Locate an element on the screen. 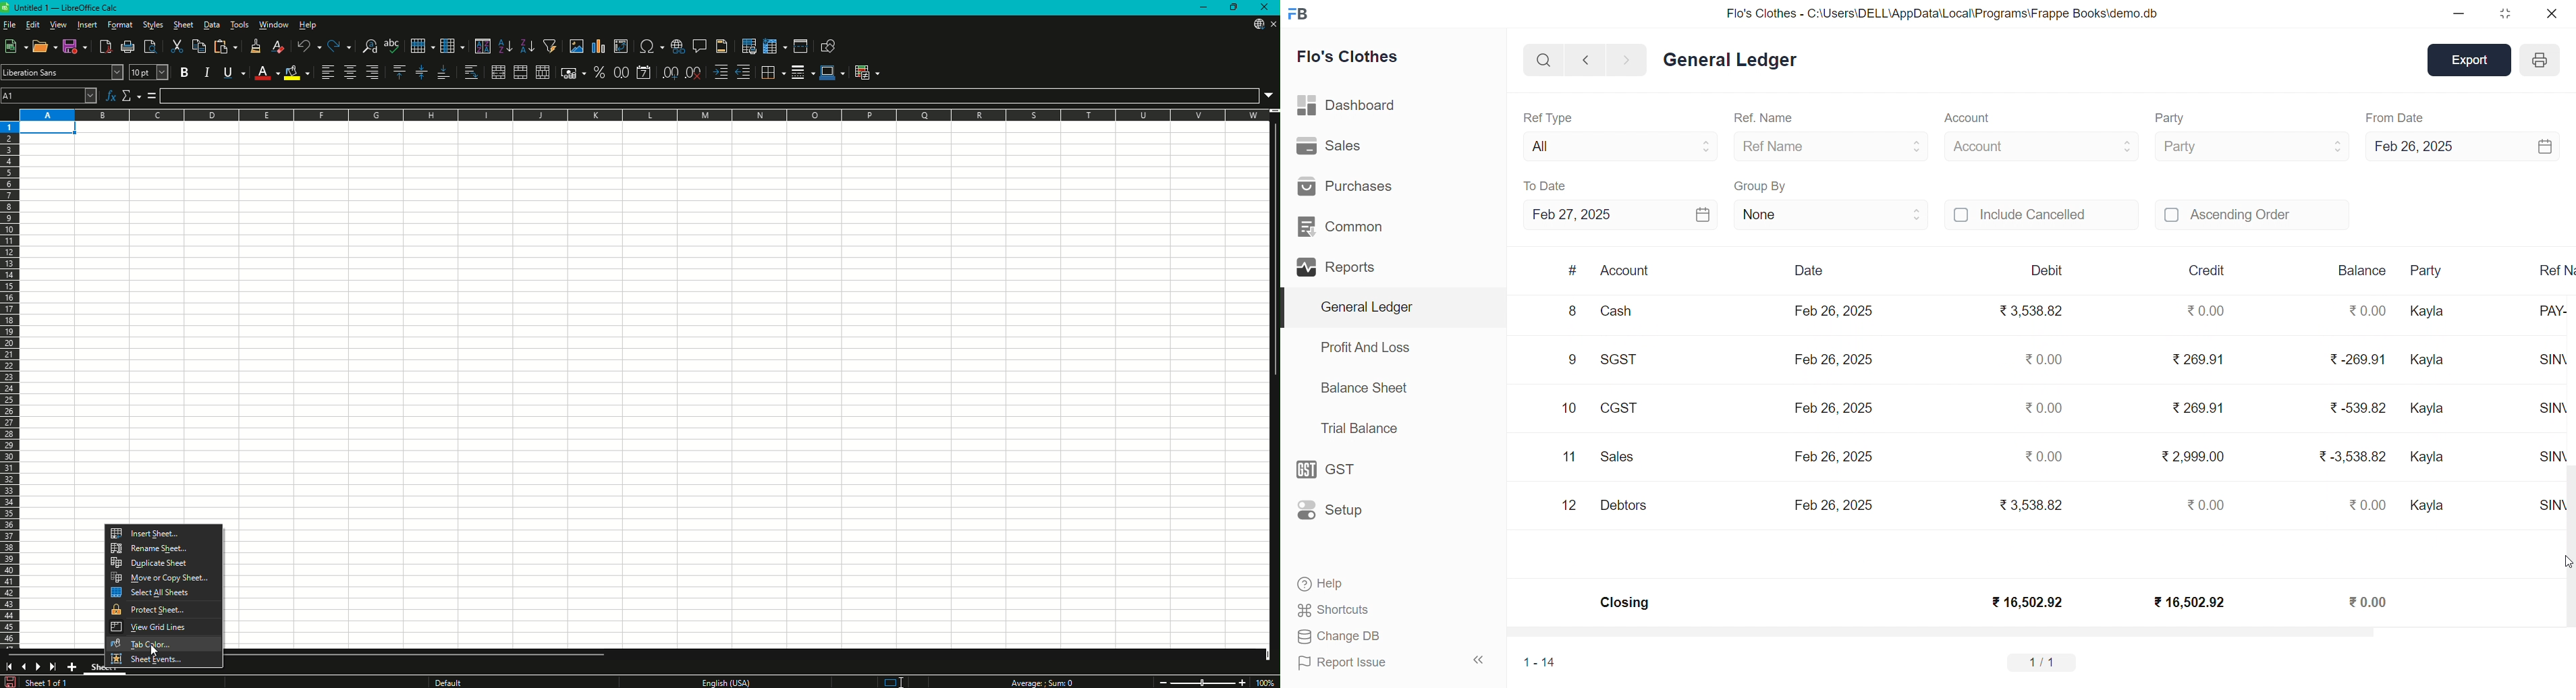 Image resolution: width=2576 pixels, height=700 pixels. Close is located at coordinates (1264, 7).